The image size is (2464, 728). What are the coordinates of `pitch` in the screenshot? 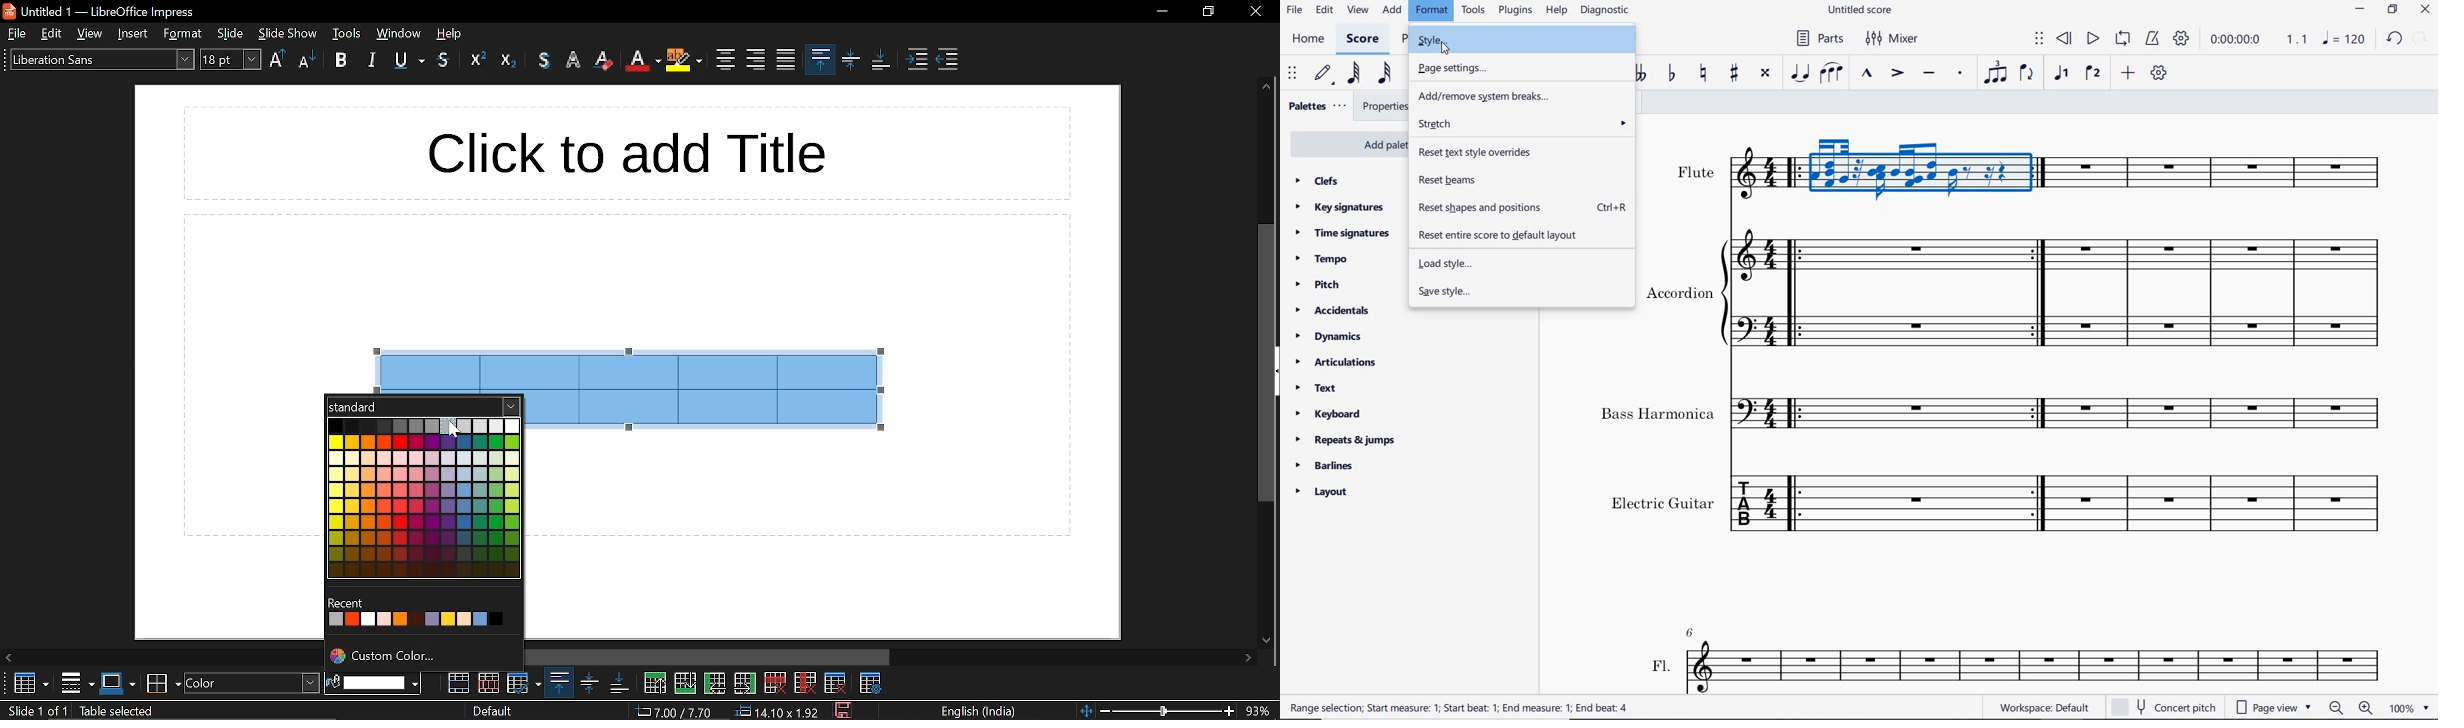 It's located at (1318, 286).